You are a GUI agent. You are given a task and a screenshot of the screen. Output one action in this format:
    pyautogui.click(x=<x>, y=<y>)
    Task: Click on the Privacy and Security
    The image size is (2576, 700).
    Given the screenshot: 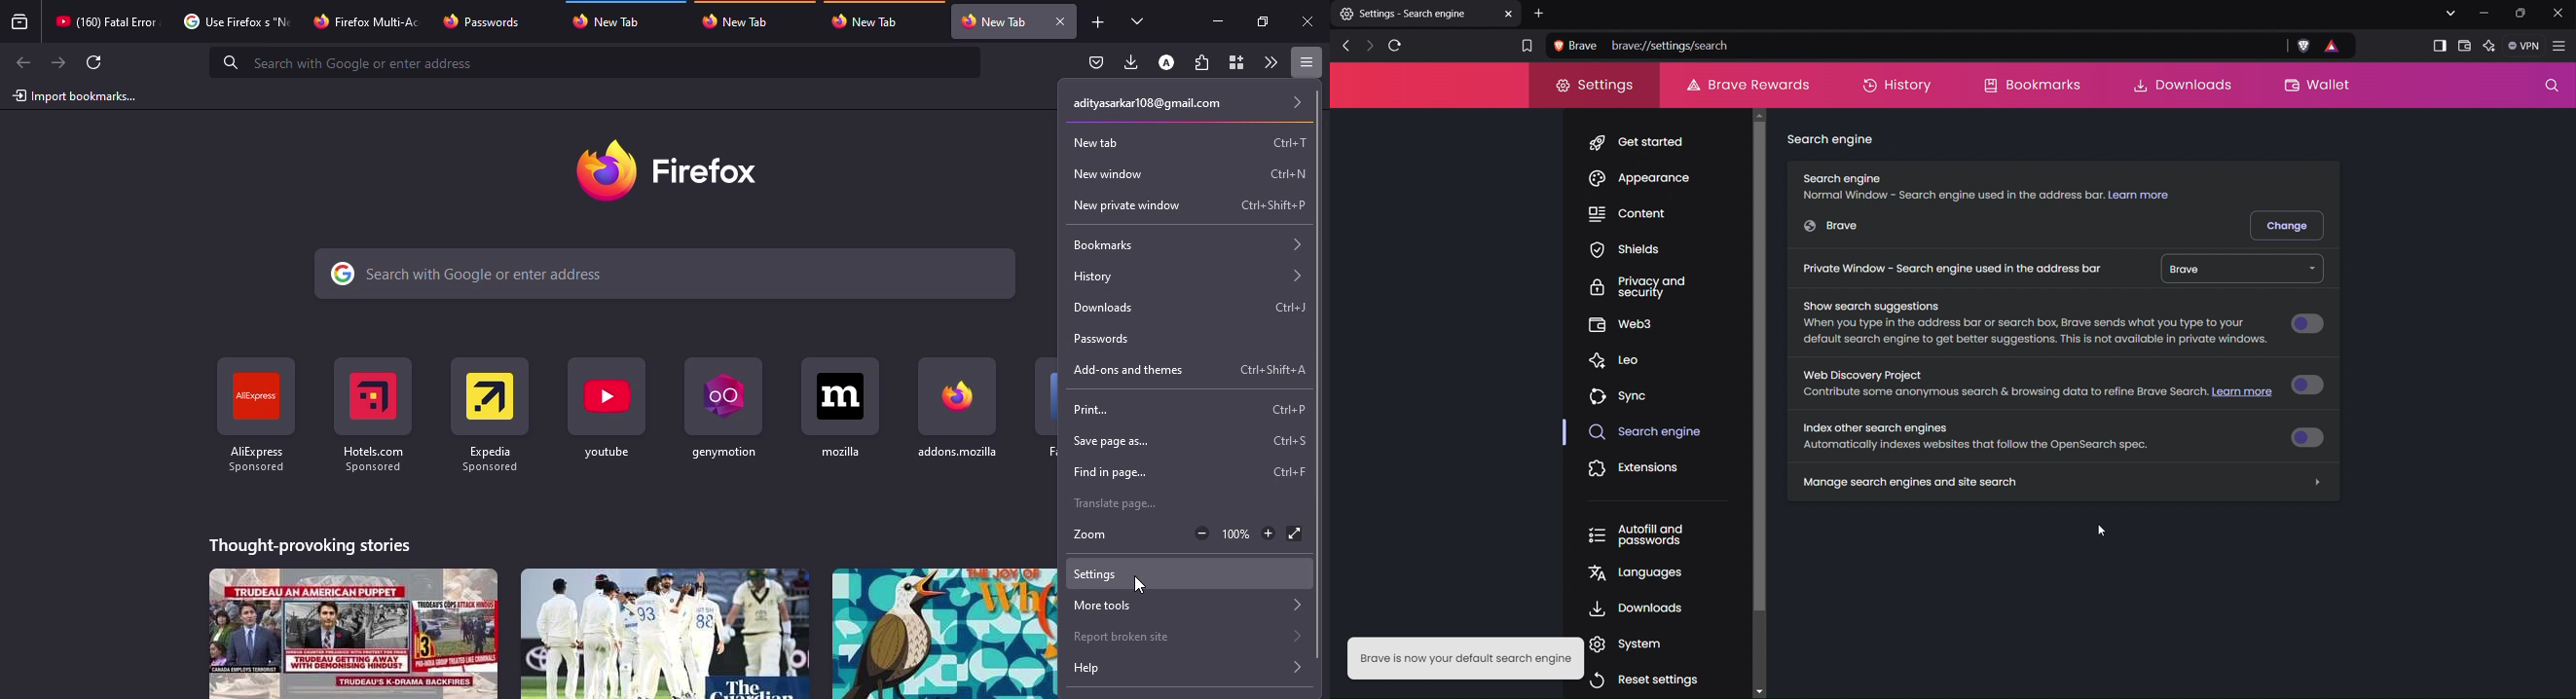 What is the action you would take?
    pyautogui.click(x=1627, y=288)
    